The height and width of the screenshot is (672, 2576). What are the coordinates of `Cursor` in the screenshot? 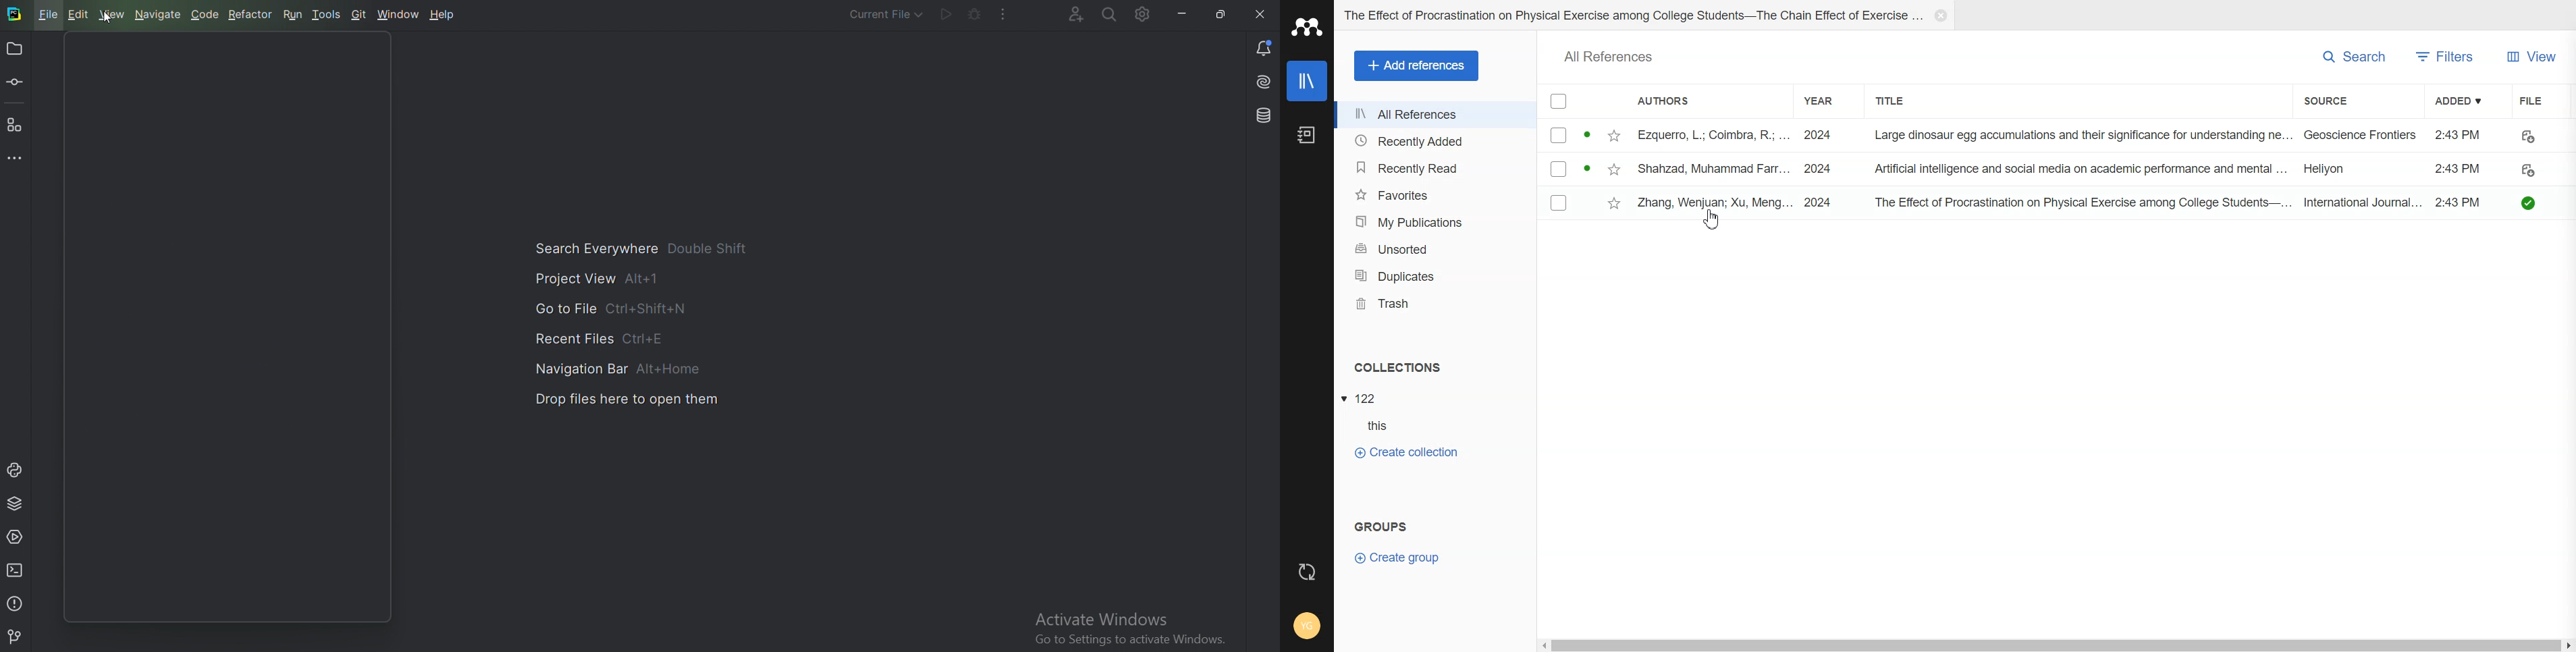 It's located at (1712, 221).